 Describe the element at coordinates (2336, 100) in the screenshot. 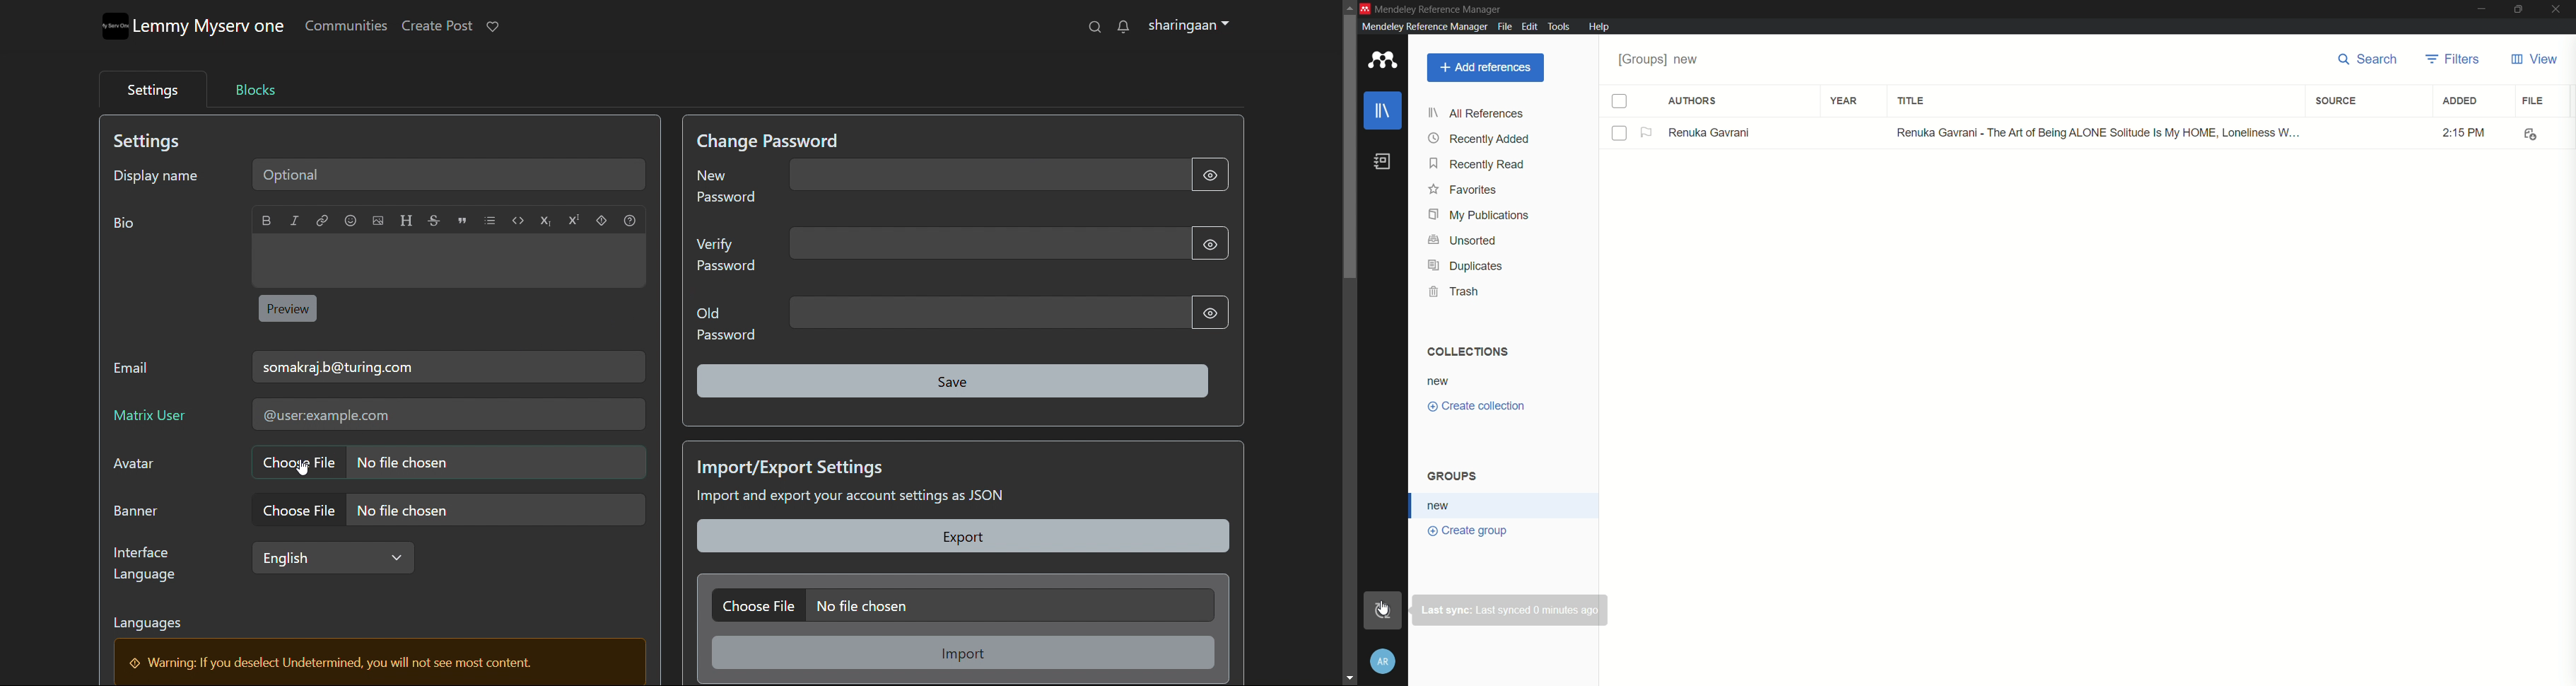

I see `source` at that location.